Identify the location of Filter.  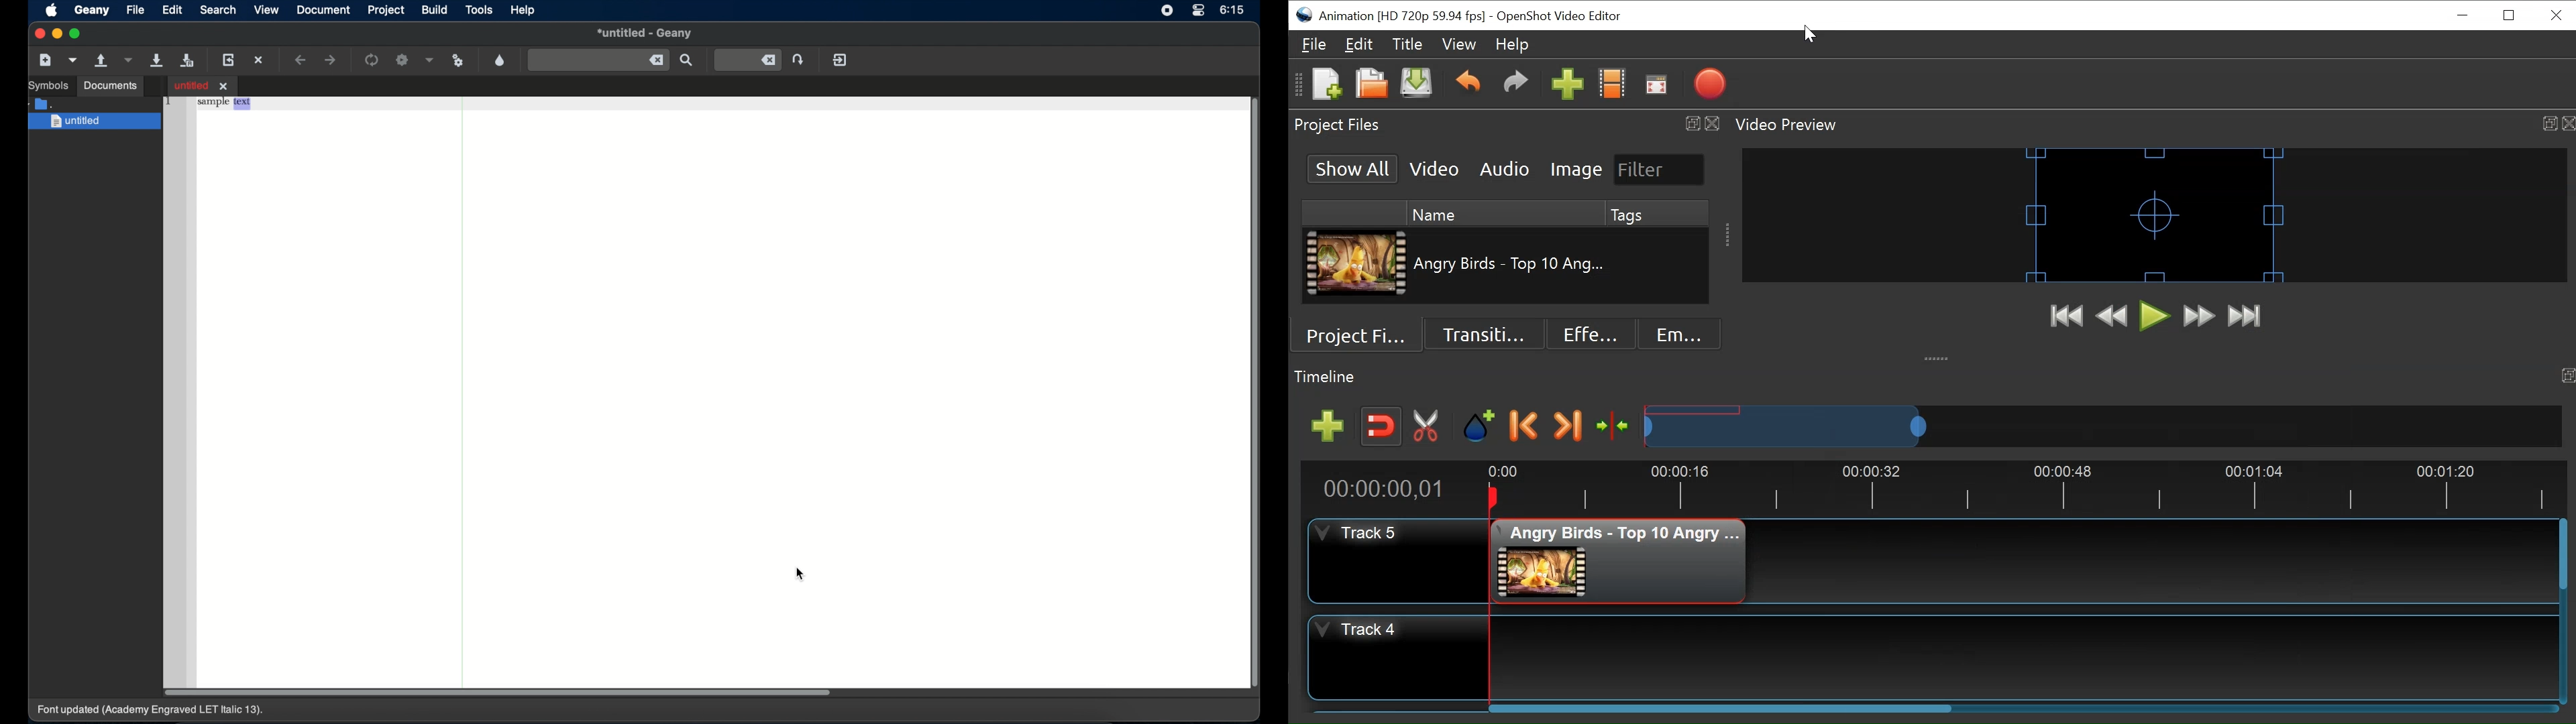
(1657, 169).